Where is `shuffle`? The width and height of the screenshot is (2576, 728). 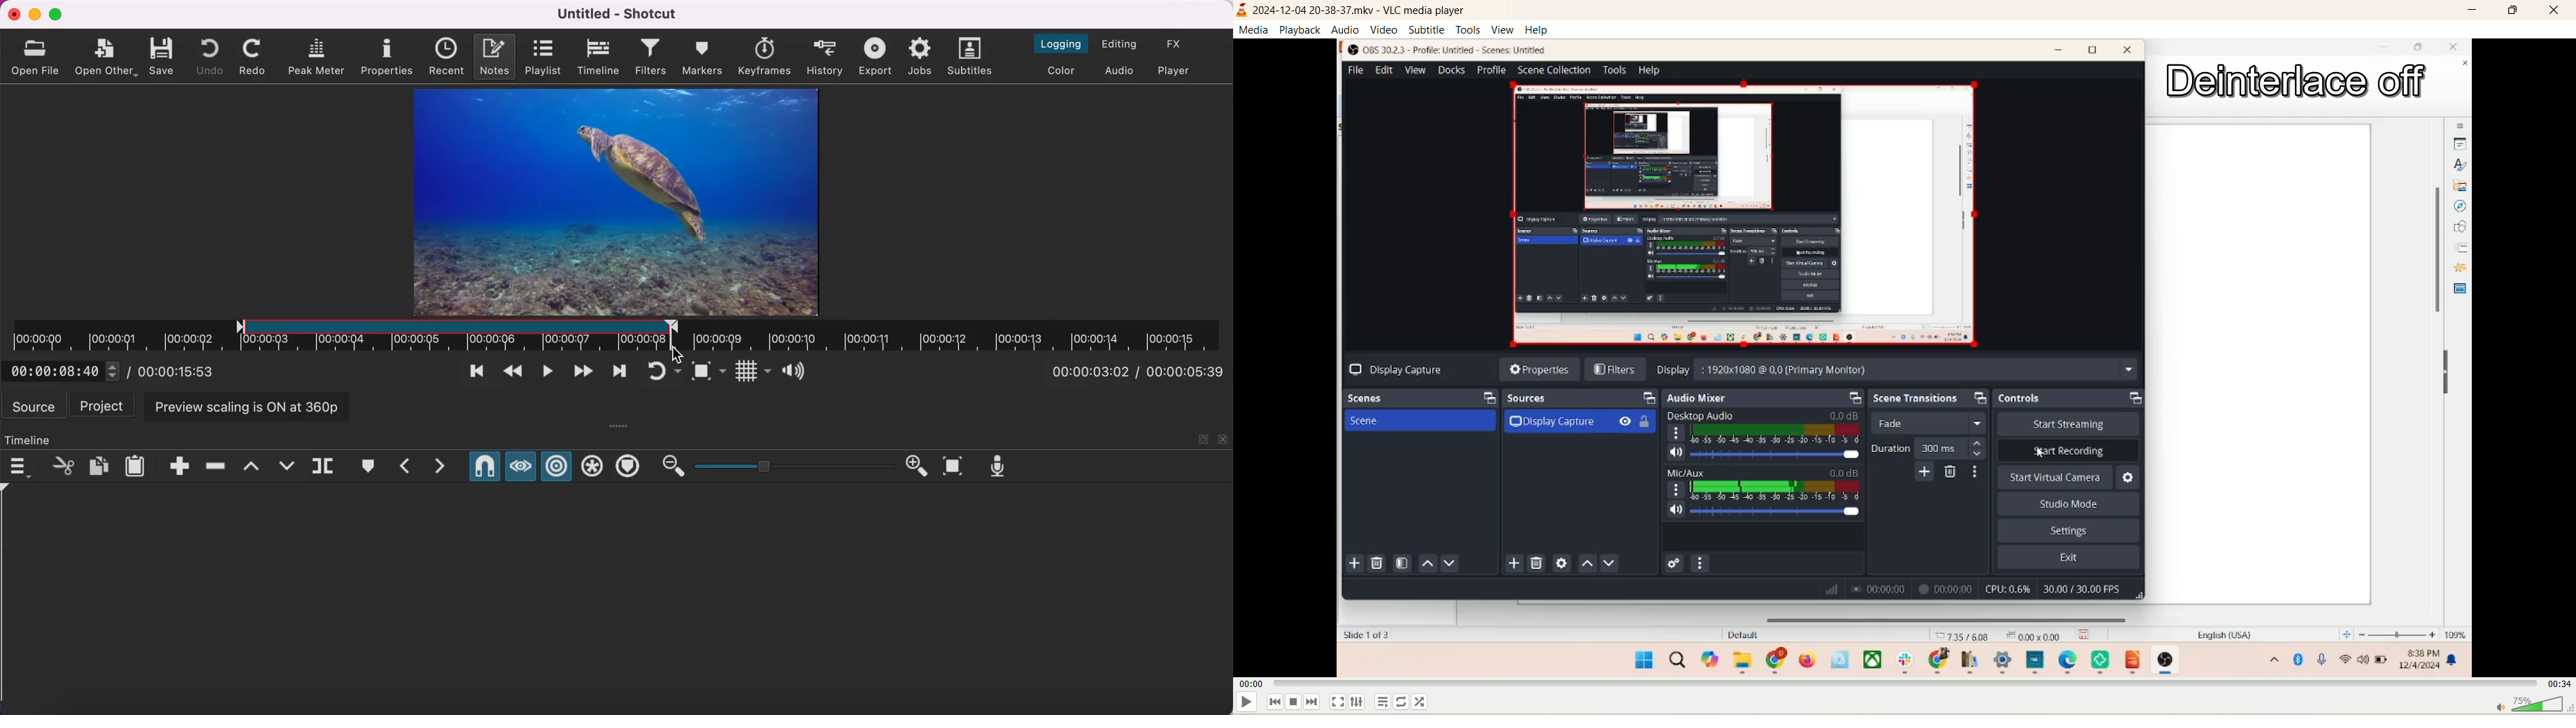
shuffle is located at coordinates (1425, 702).